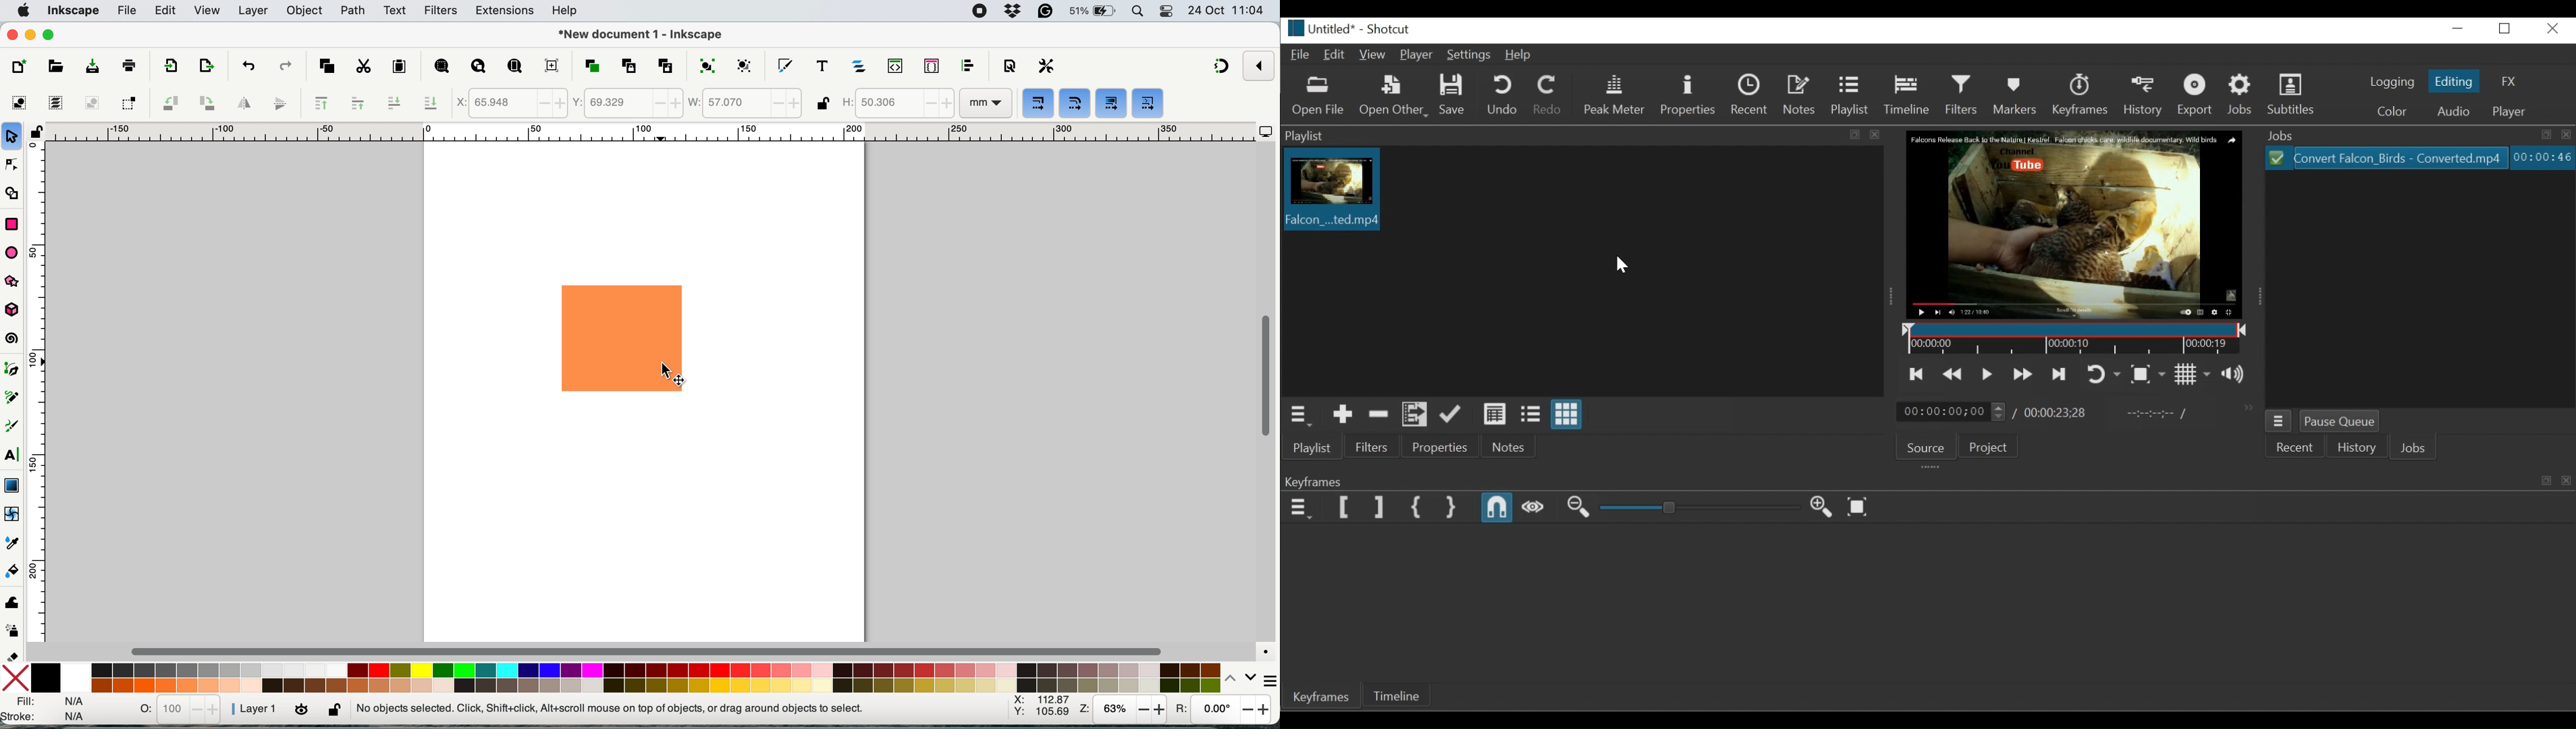  Describe the element at coordinates (1123, 710) in the screenshot. I see `zoom` at that location.